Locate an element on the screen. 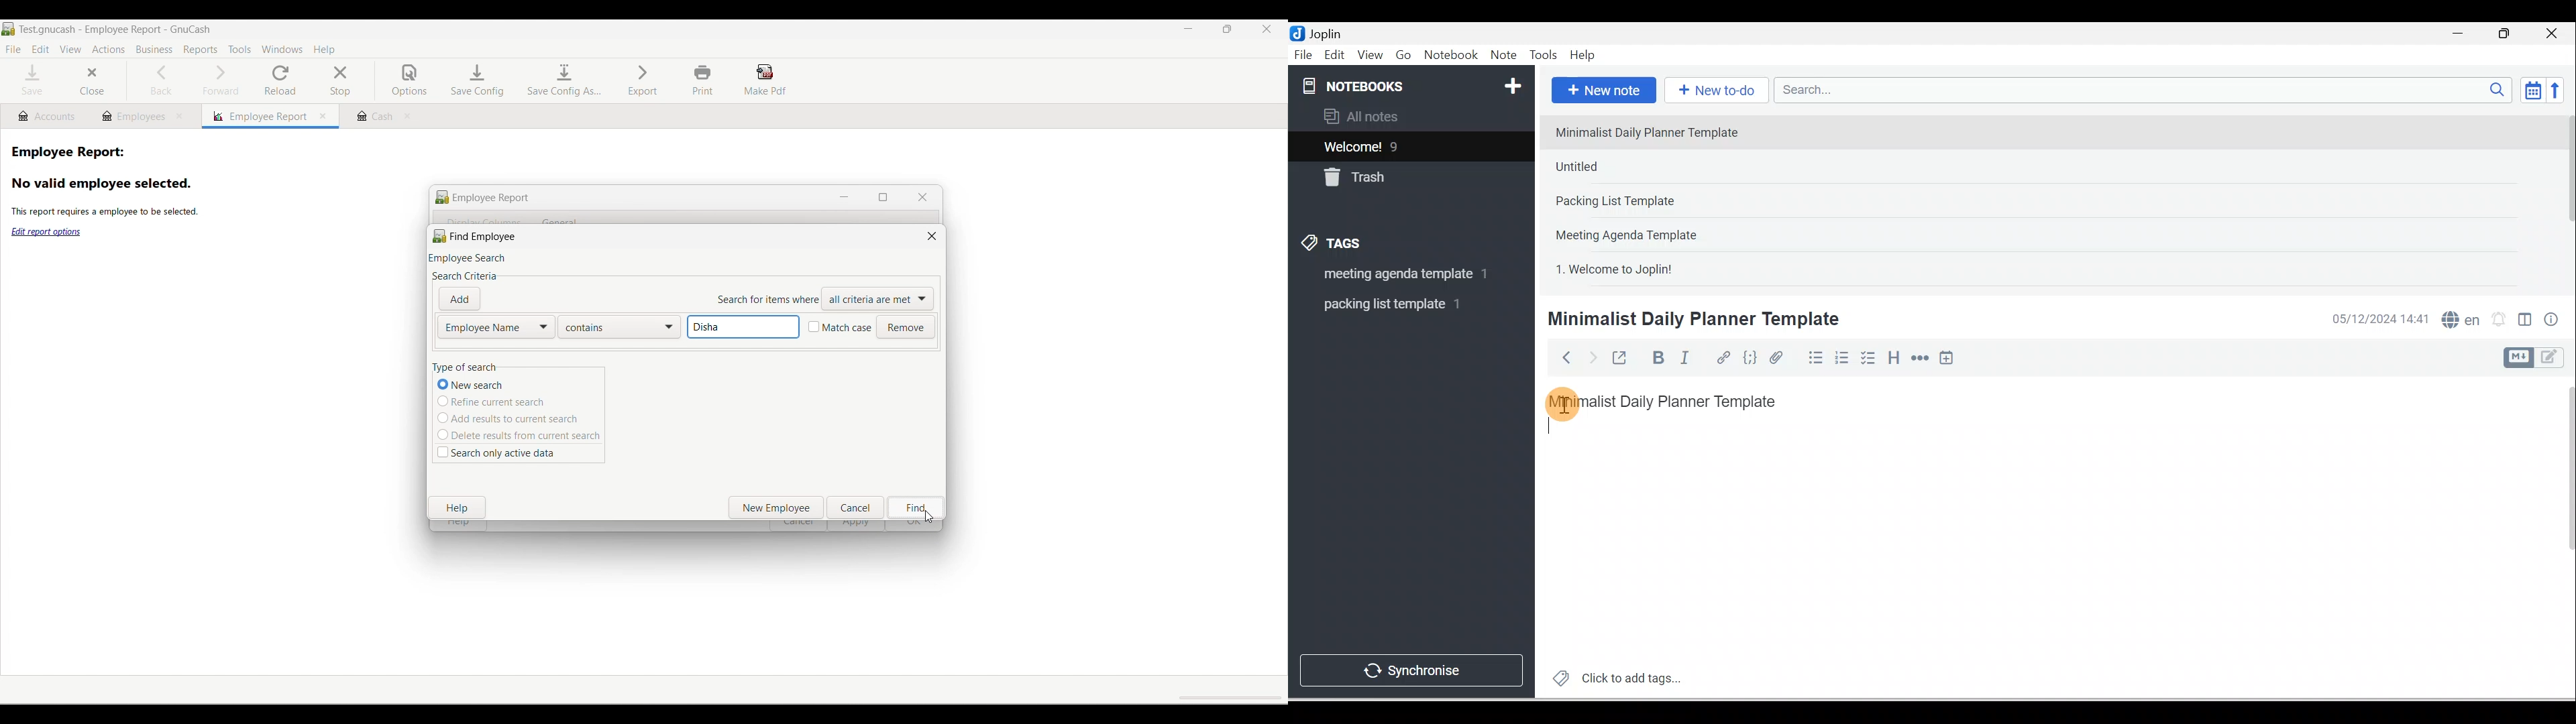  Scroll bar is located at coordinates (2561, 538).